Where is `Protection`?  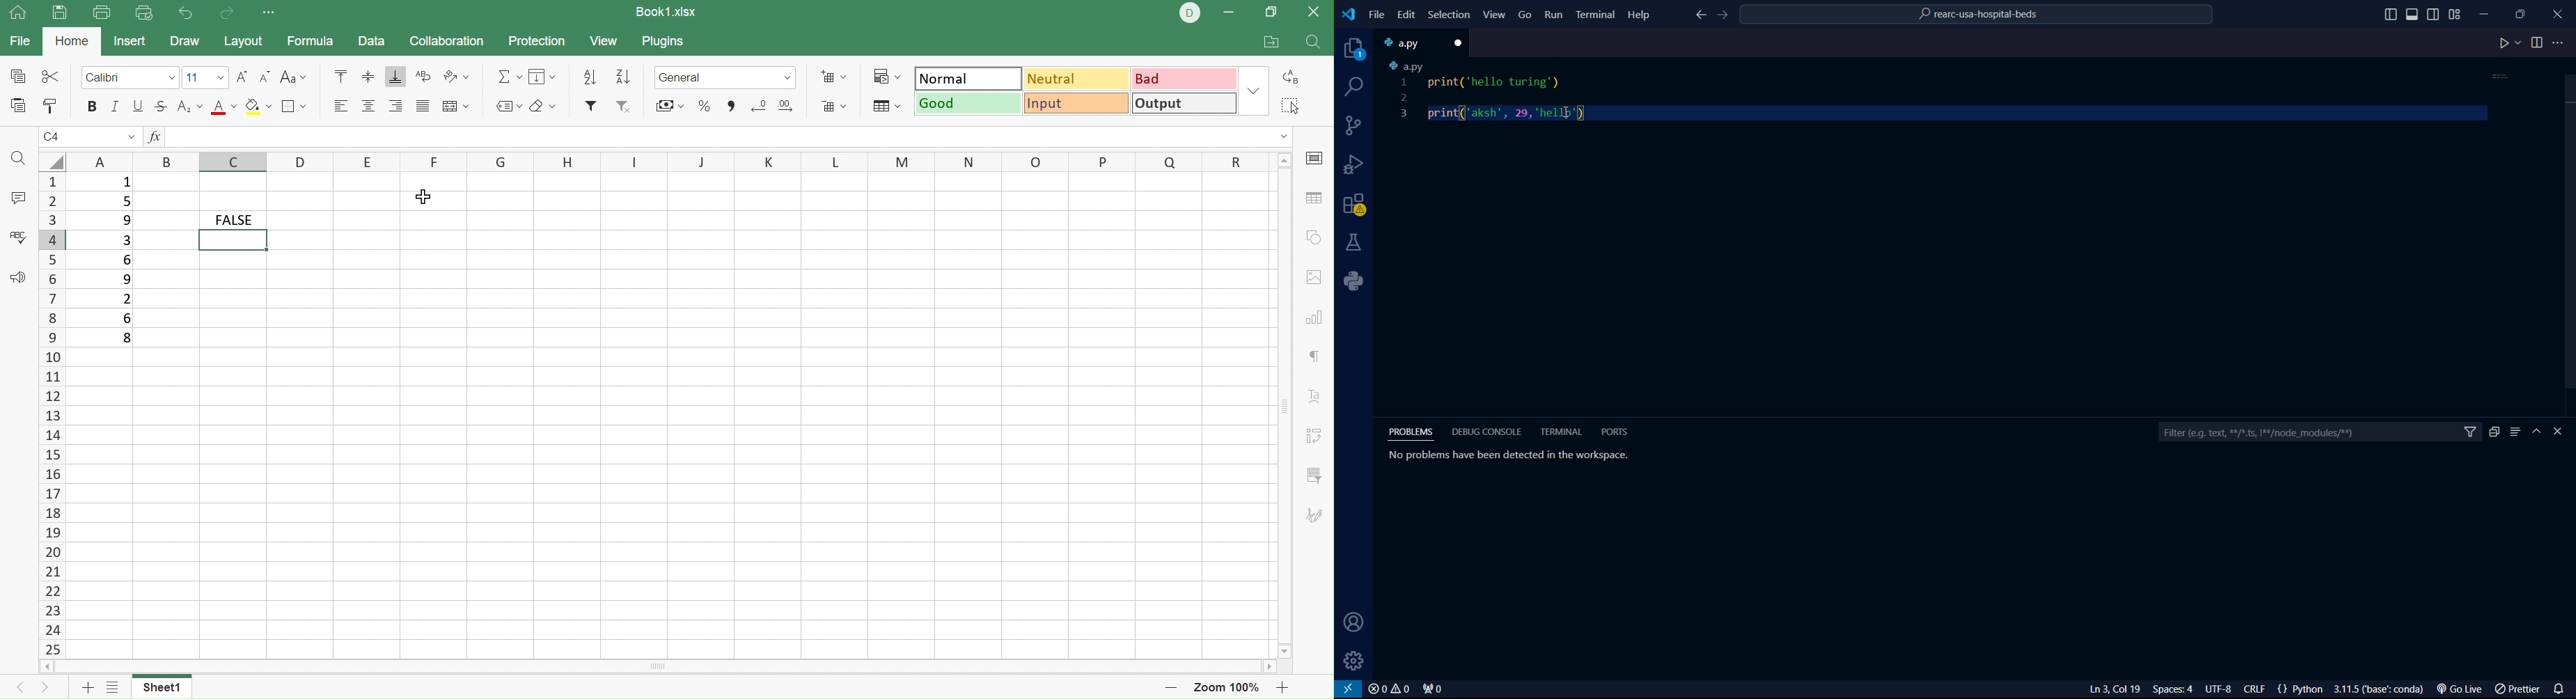 Protection is located at coordinates (535, 41).